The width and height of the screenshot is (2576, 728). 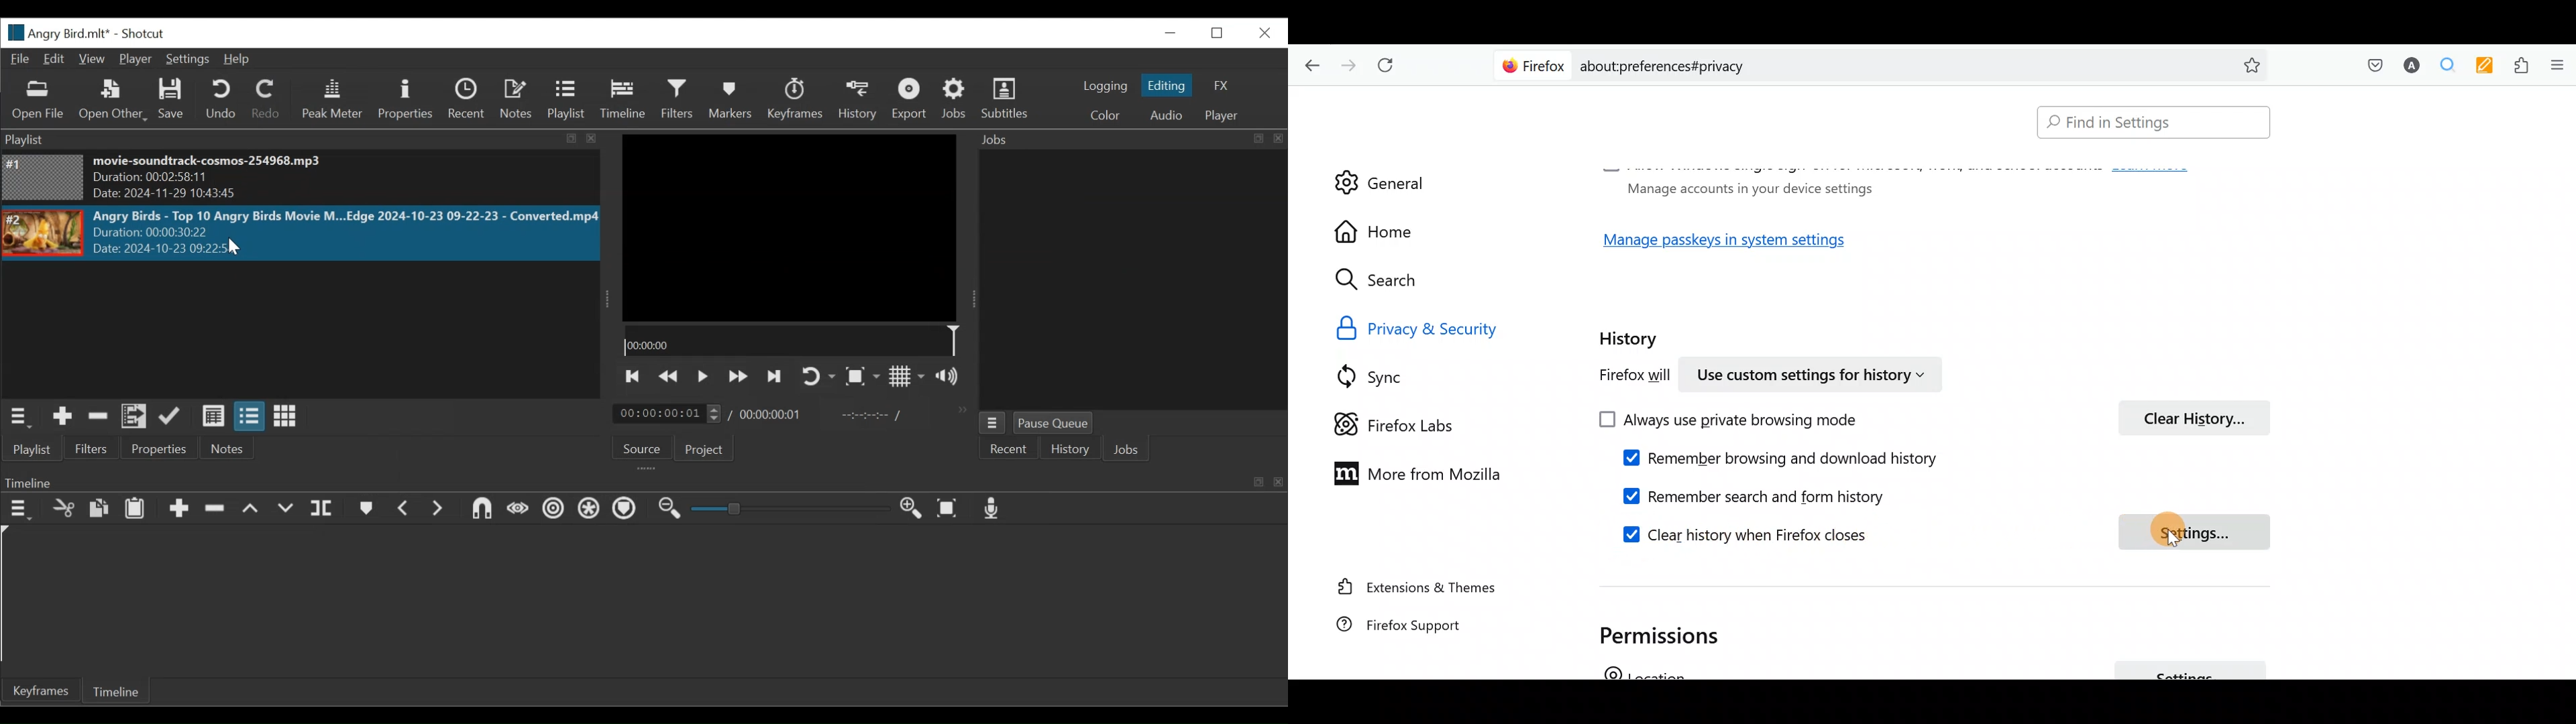 I want to click on Player, so click(x=133, y=60).